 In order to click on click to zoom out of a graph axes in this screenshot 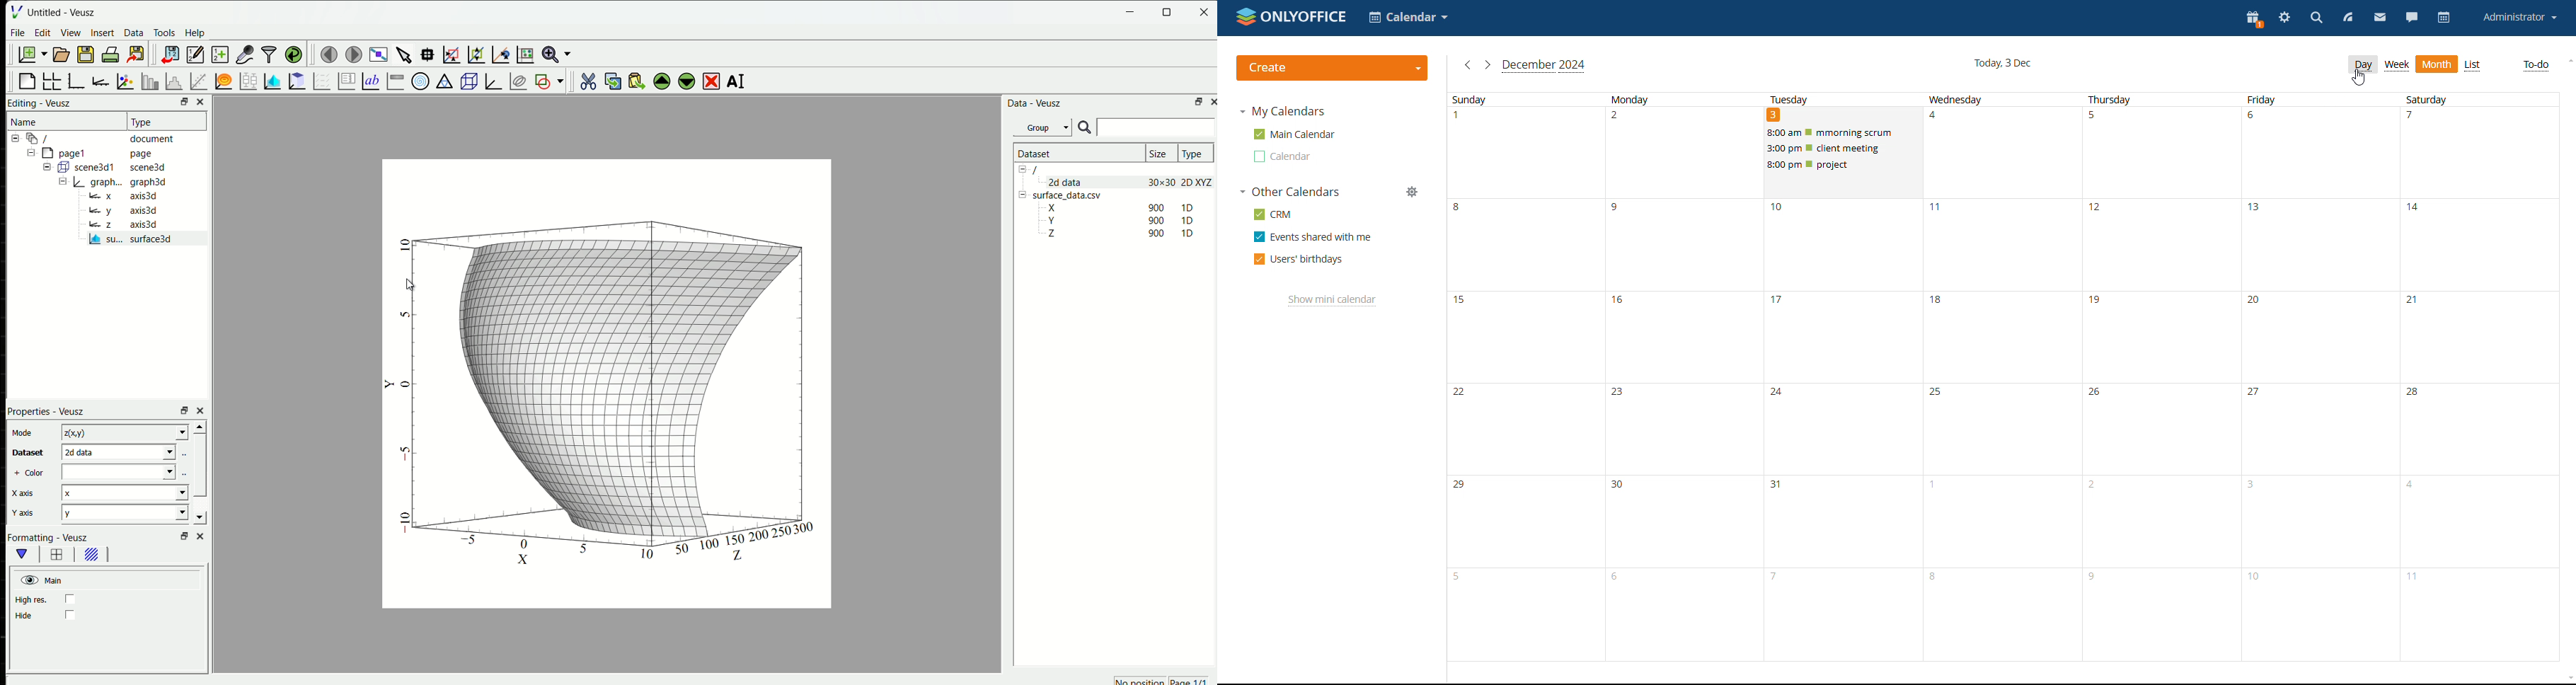, I will do `click(478, 54)`.